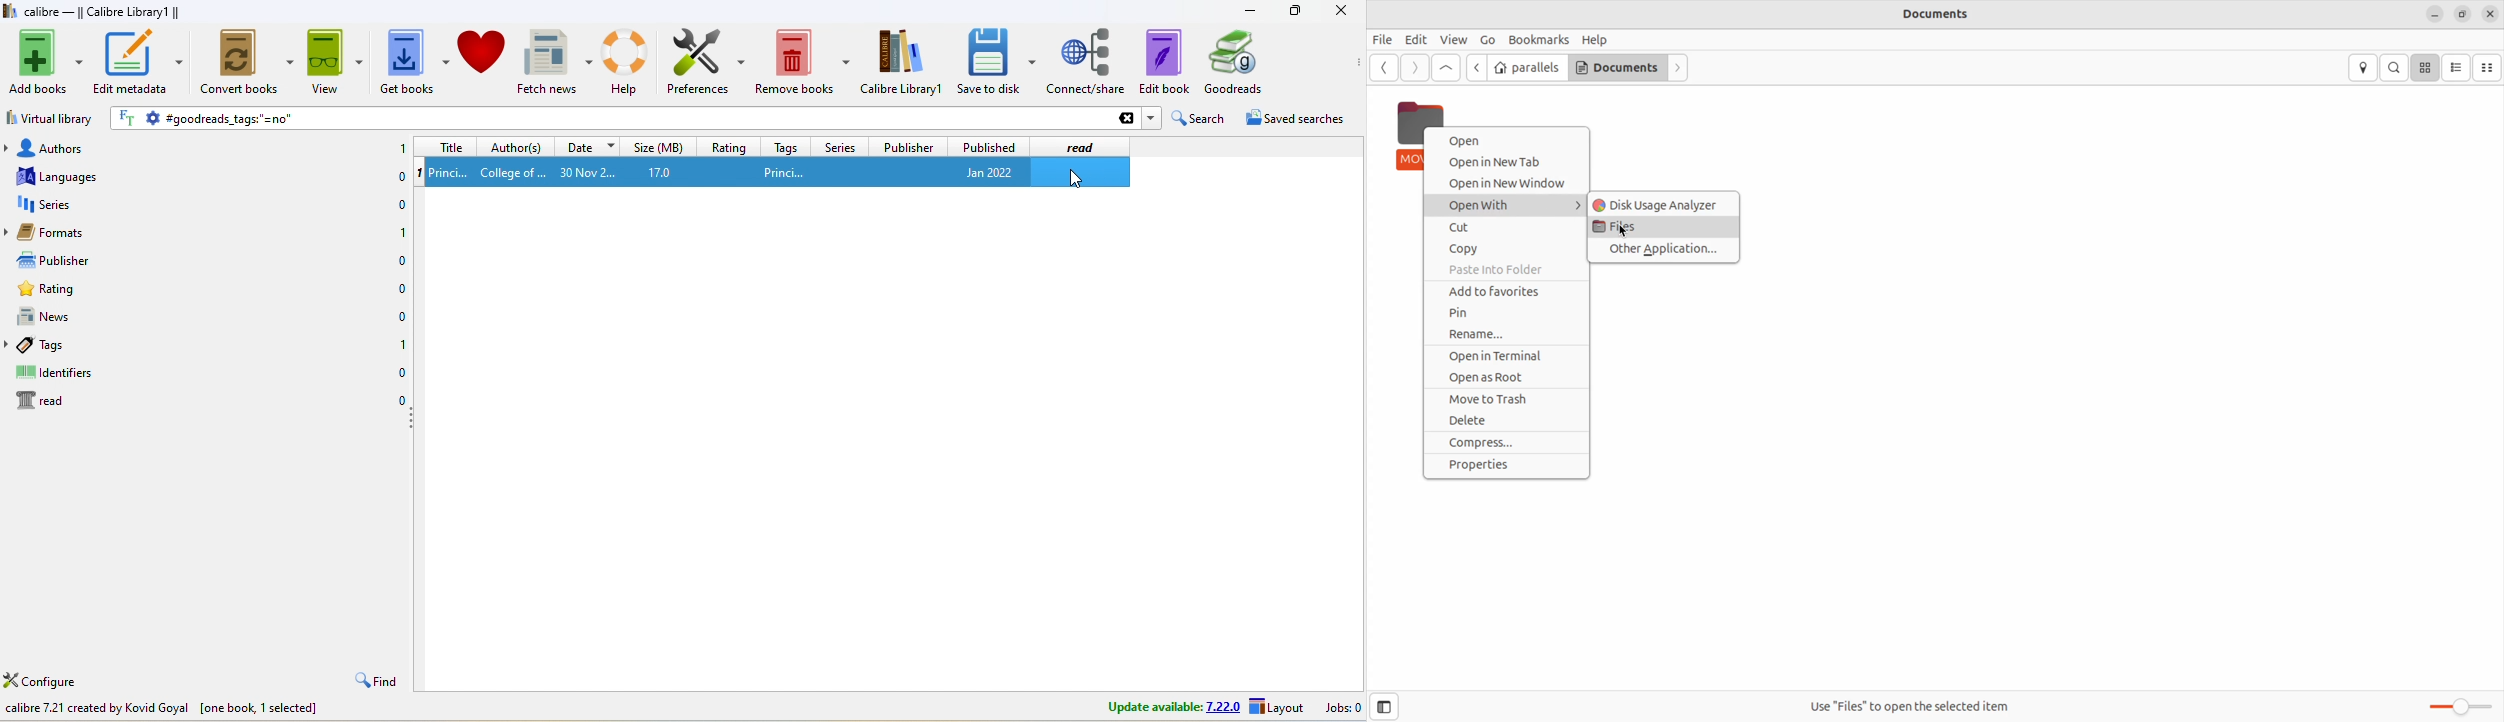 The height and width of the screenshot is (728, 2520). I want to click on view, so click(335, 61).